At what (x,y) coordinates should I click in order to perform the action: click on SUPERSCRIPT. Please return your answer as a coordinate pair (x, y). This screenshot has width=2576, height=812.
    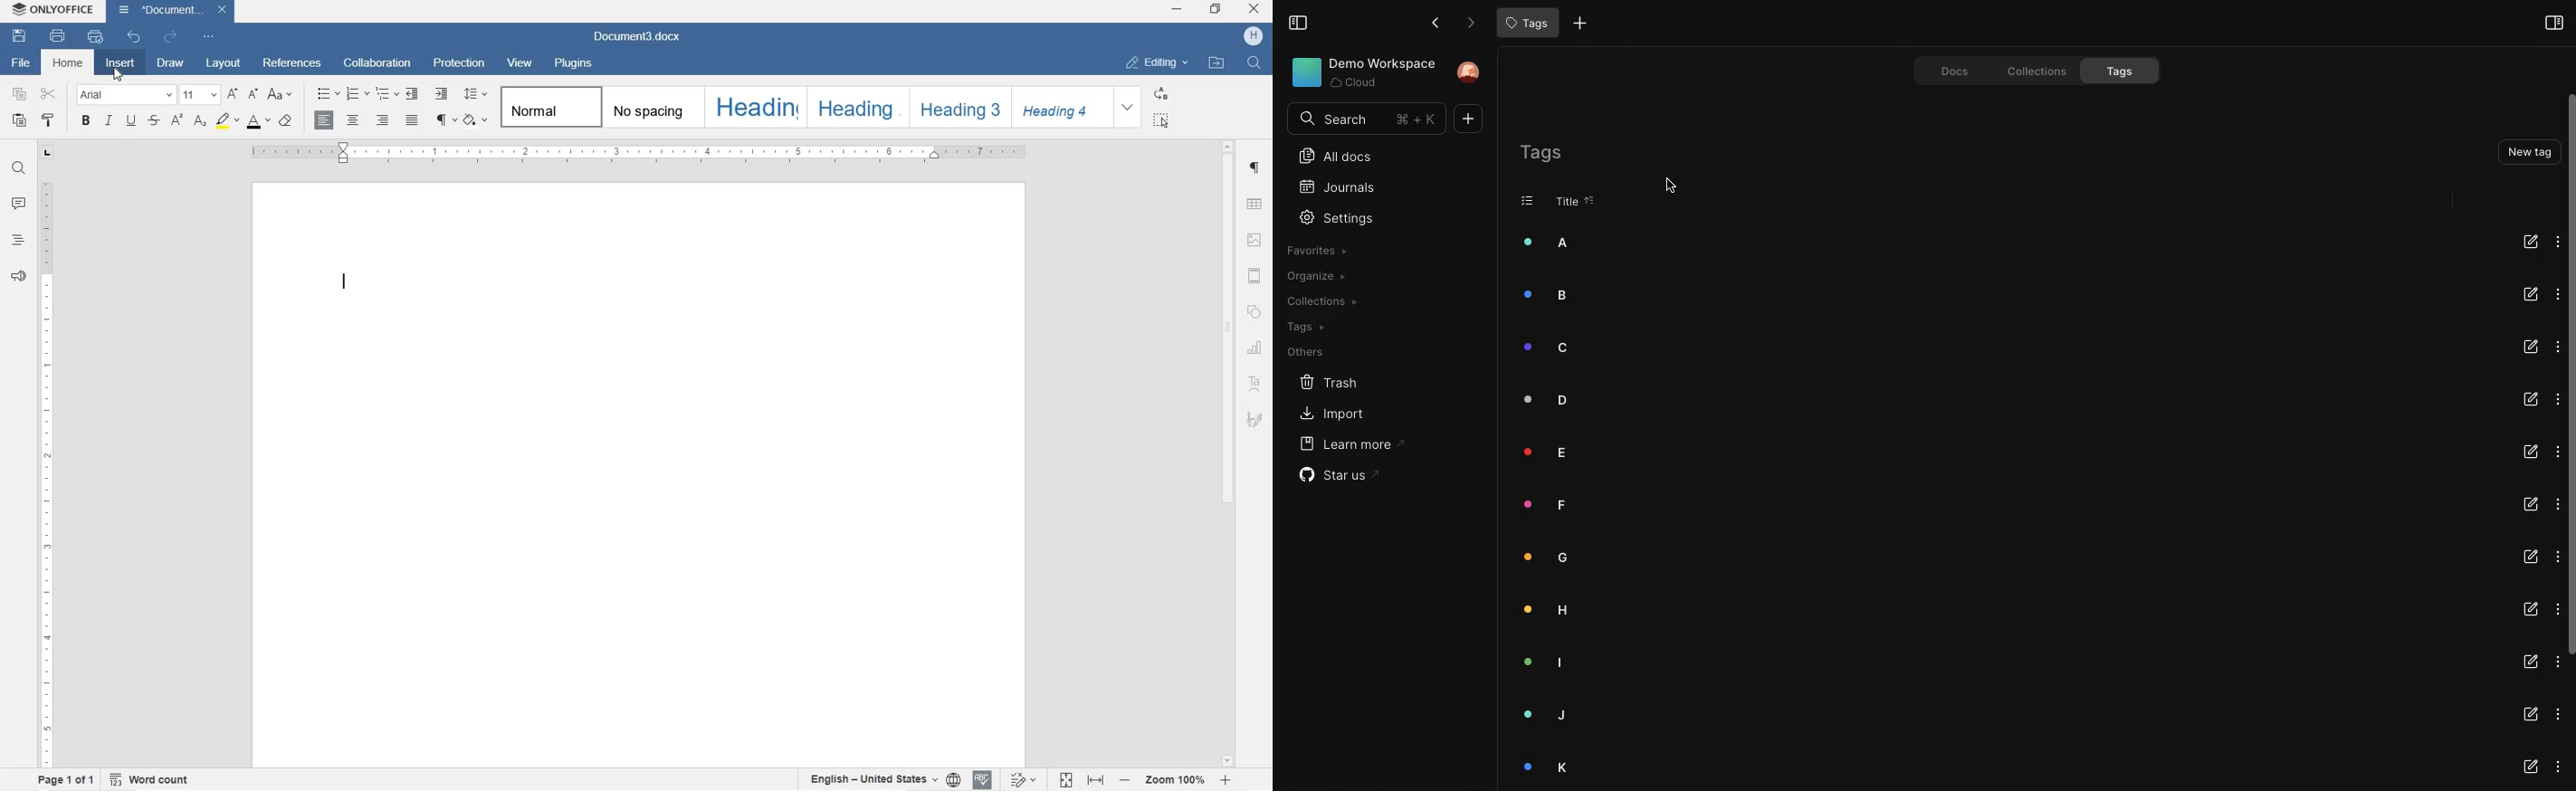
    Looking at the image, I should click on (175, 121).